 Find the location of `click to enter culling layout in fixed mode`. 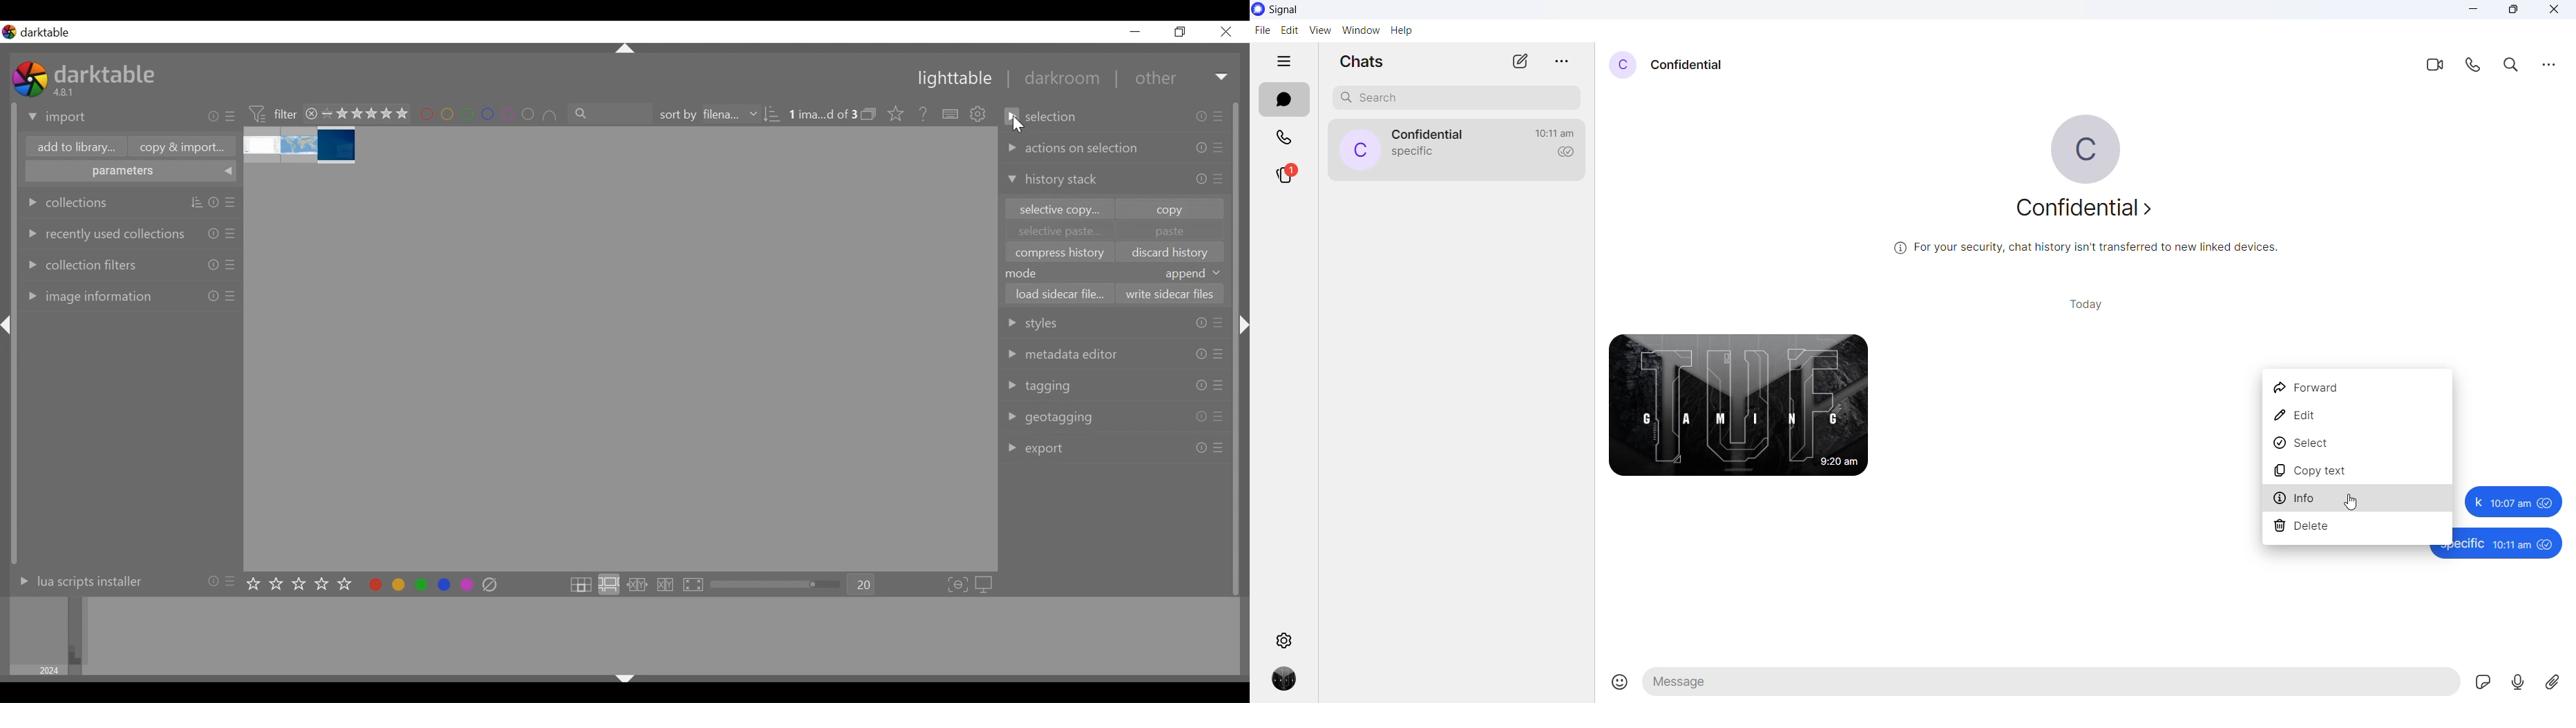

click to enter culling layout in fixed mode is located at coordinates (638, 585).